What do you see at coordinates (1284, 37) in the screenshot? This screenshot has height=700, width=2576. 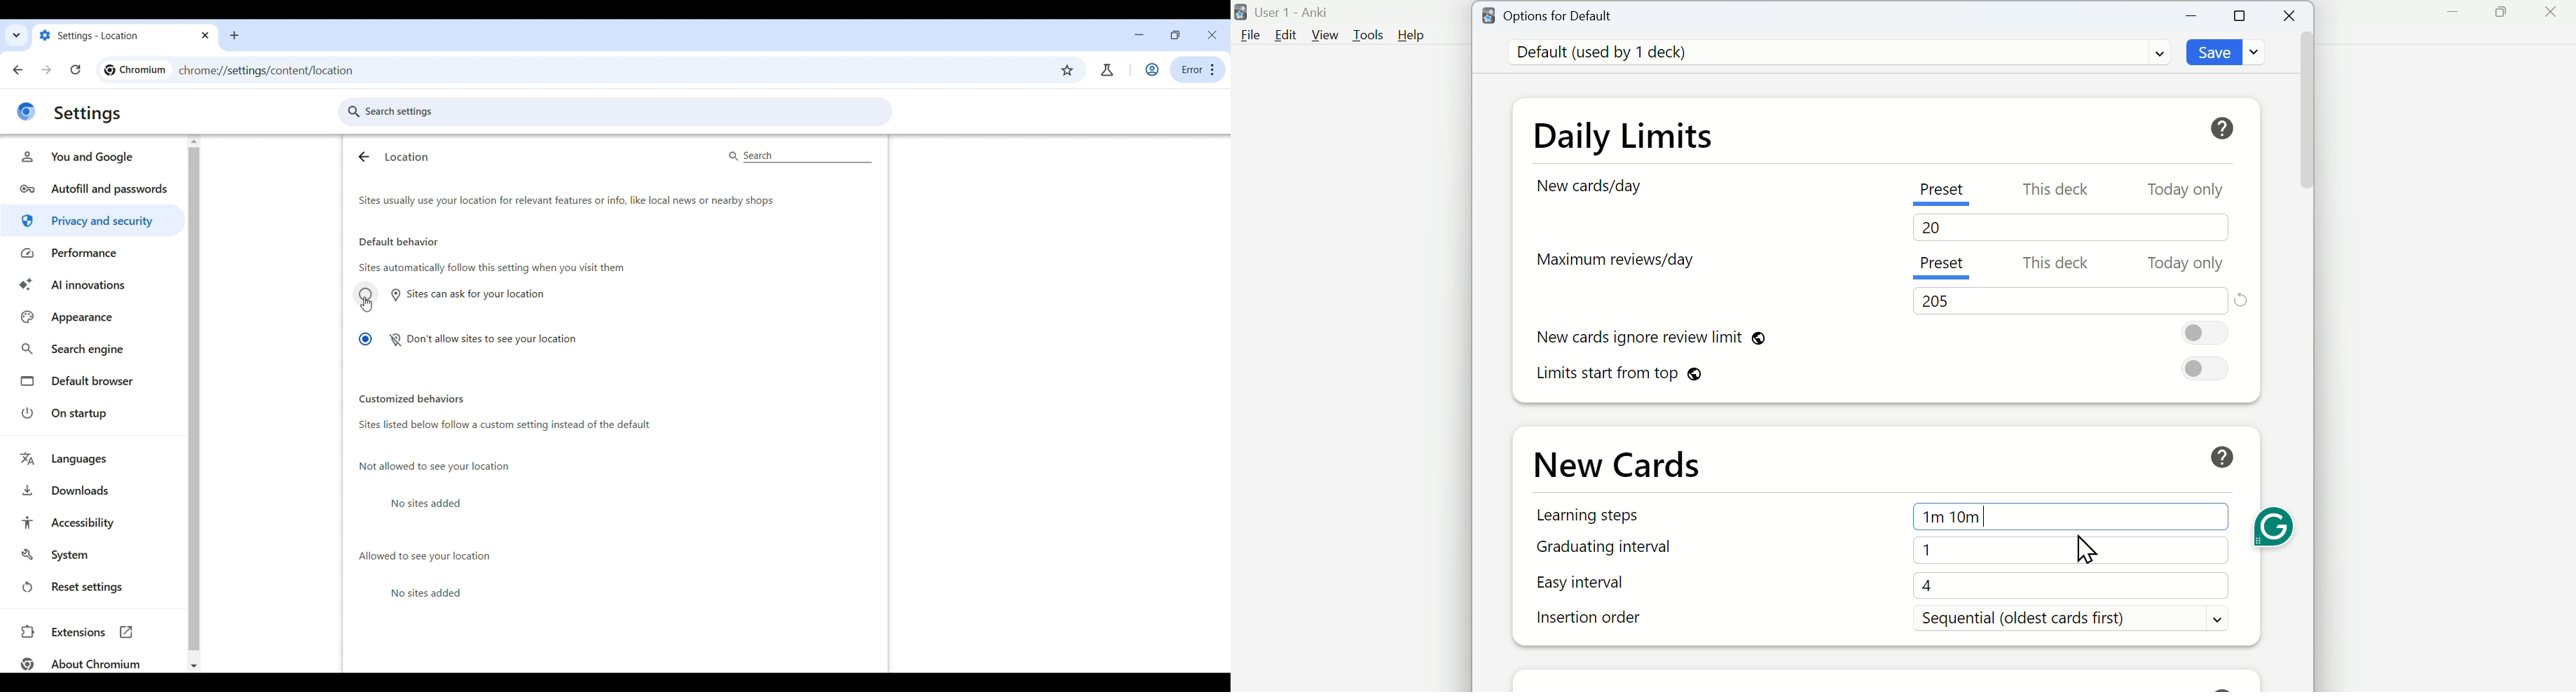 I see `Edit` at bounding box center [1284, 37].